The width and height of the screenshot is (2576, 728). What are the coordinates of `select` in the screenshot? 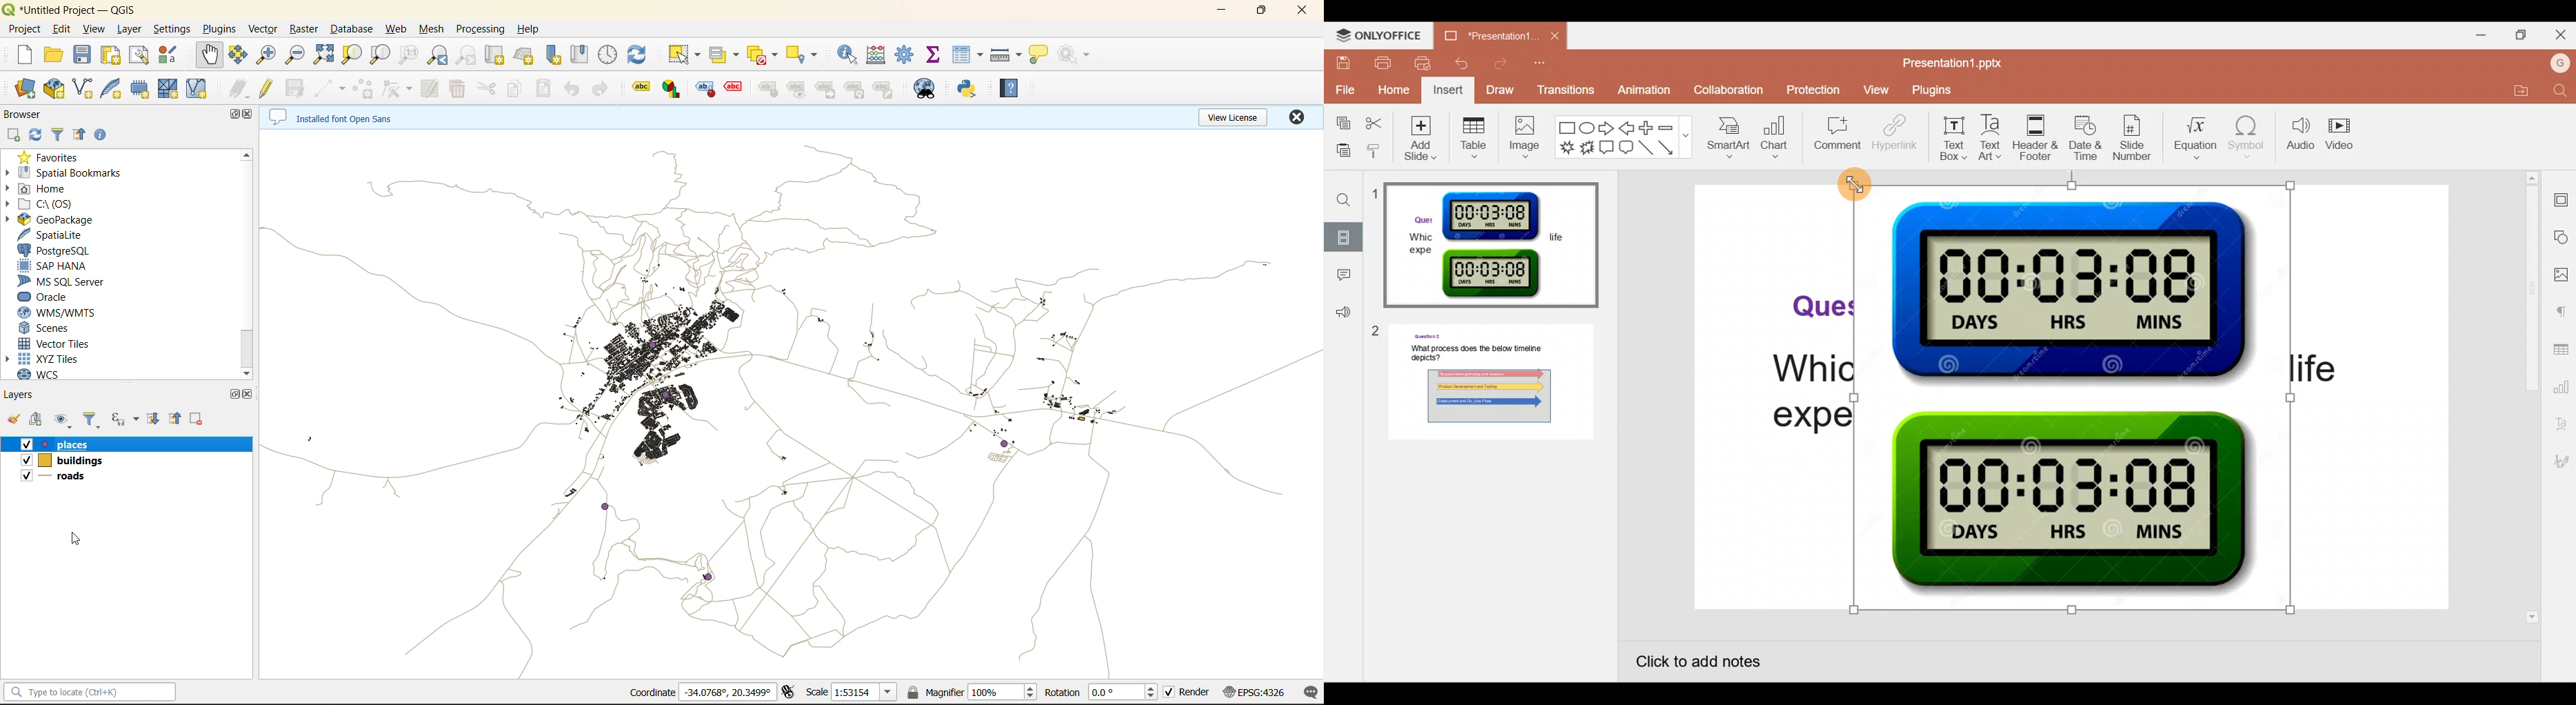 It's located at (682, 55).